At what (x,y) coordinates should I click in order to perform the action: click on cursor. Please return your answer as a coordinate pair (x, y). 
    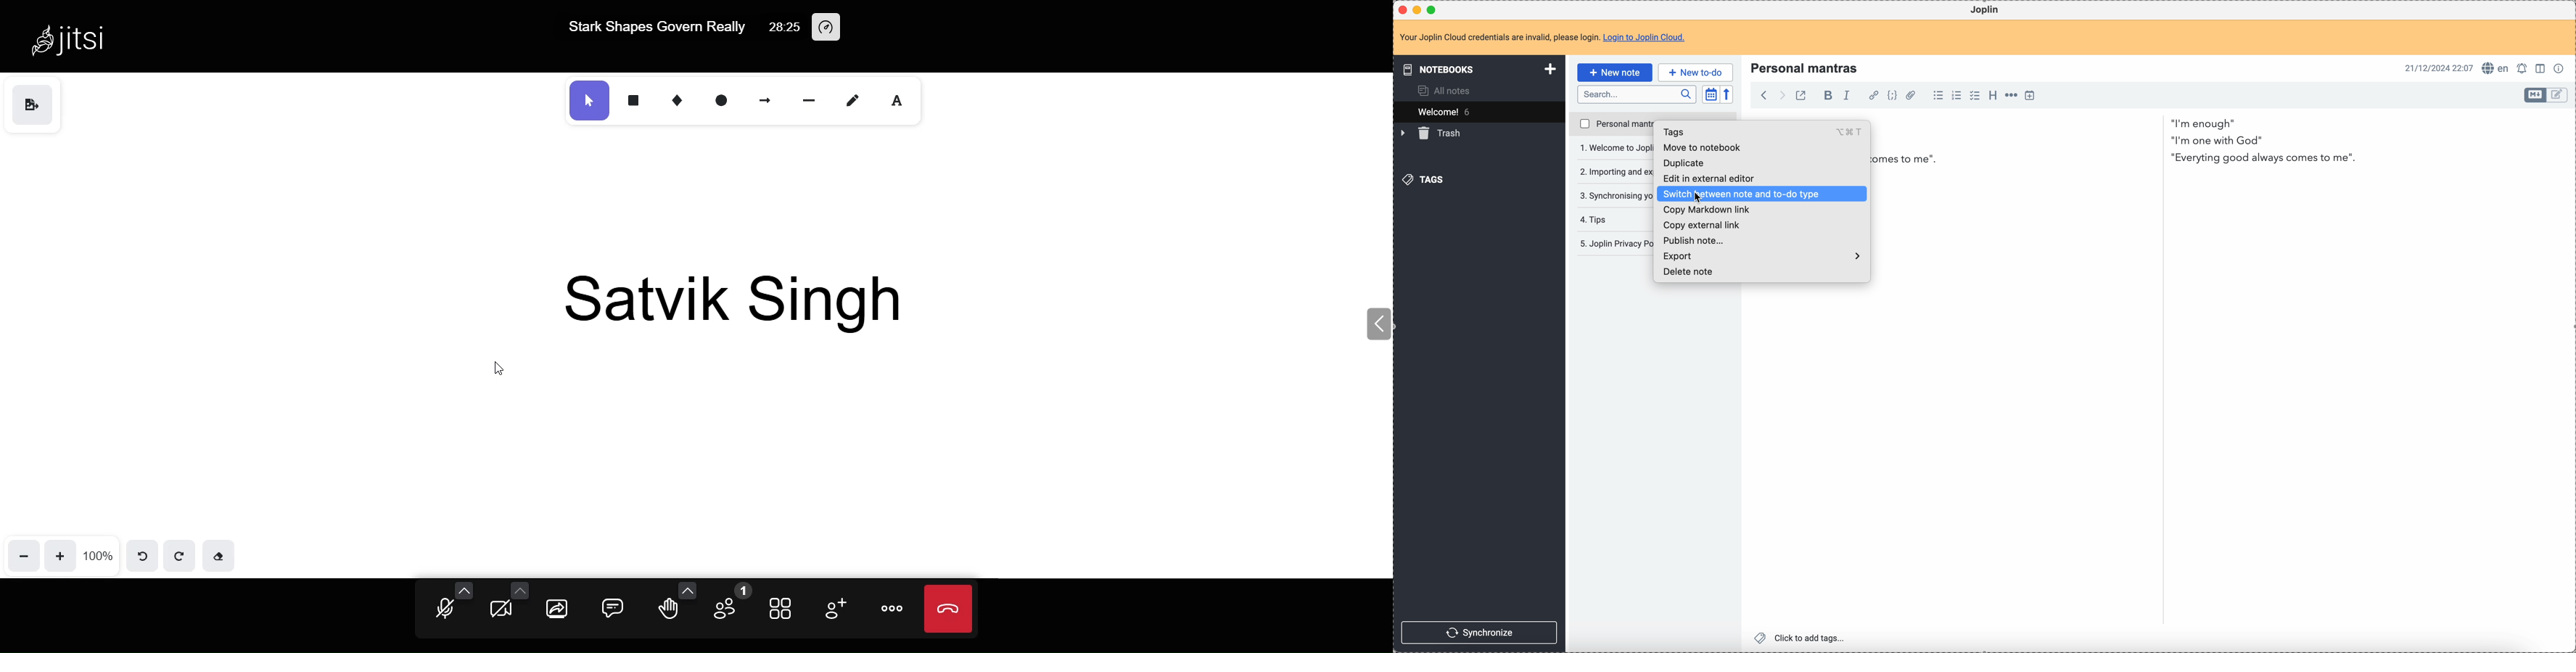
    Looking at the image, I should click on (1700, 199).